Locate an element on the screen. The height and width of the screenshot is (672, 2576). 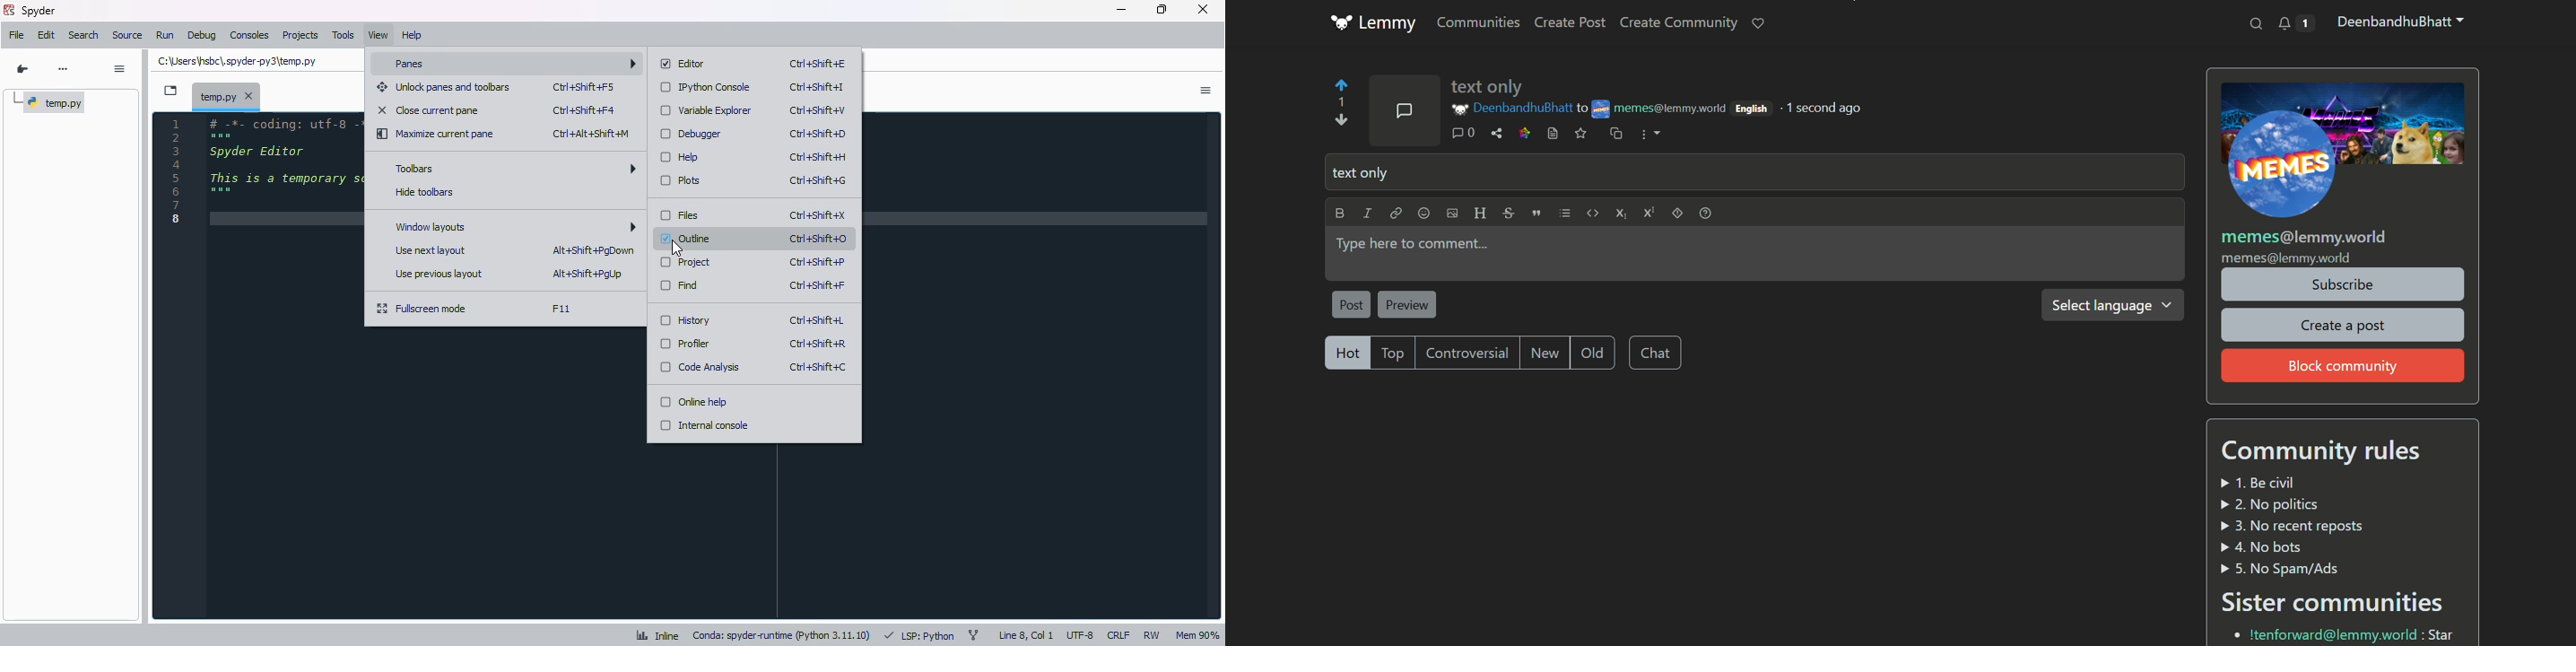
conda: spyder-runtime (python 3. 11. 10) is located at coordinates (781, 636).